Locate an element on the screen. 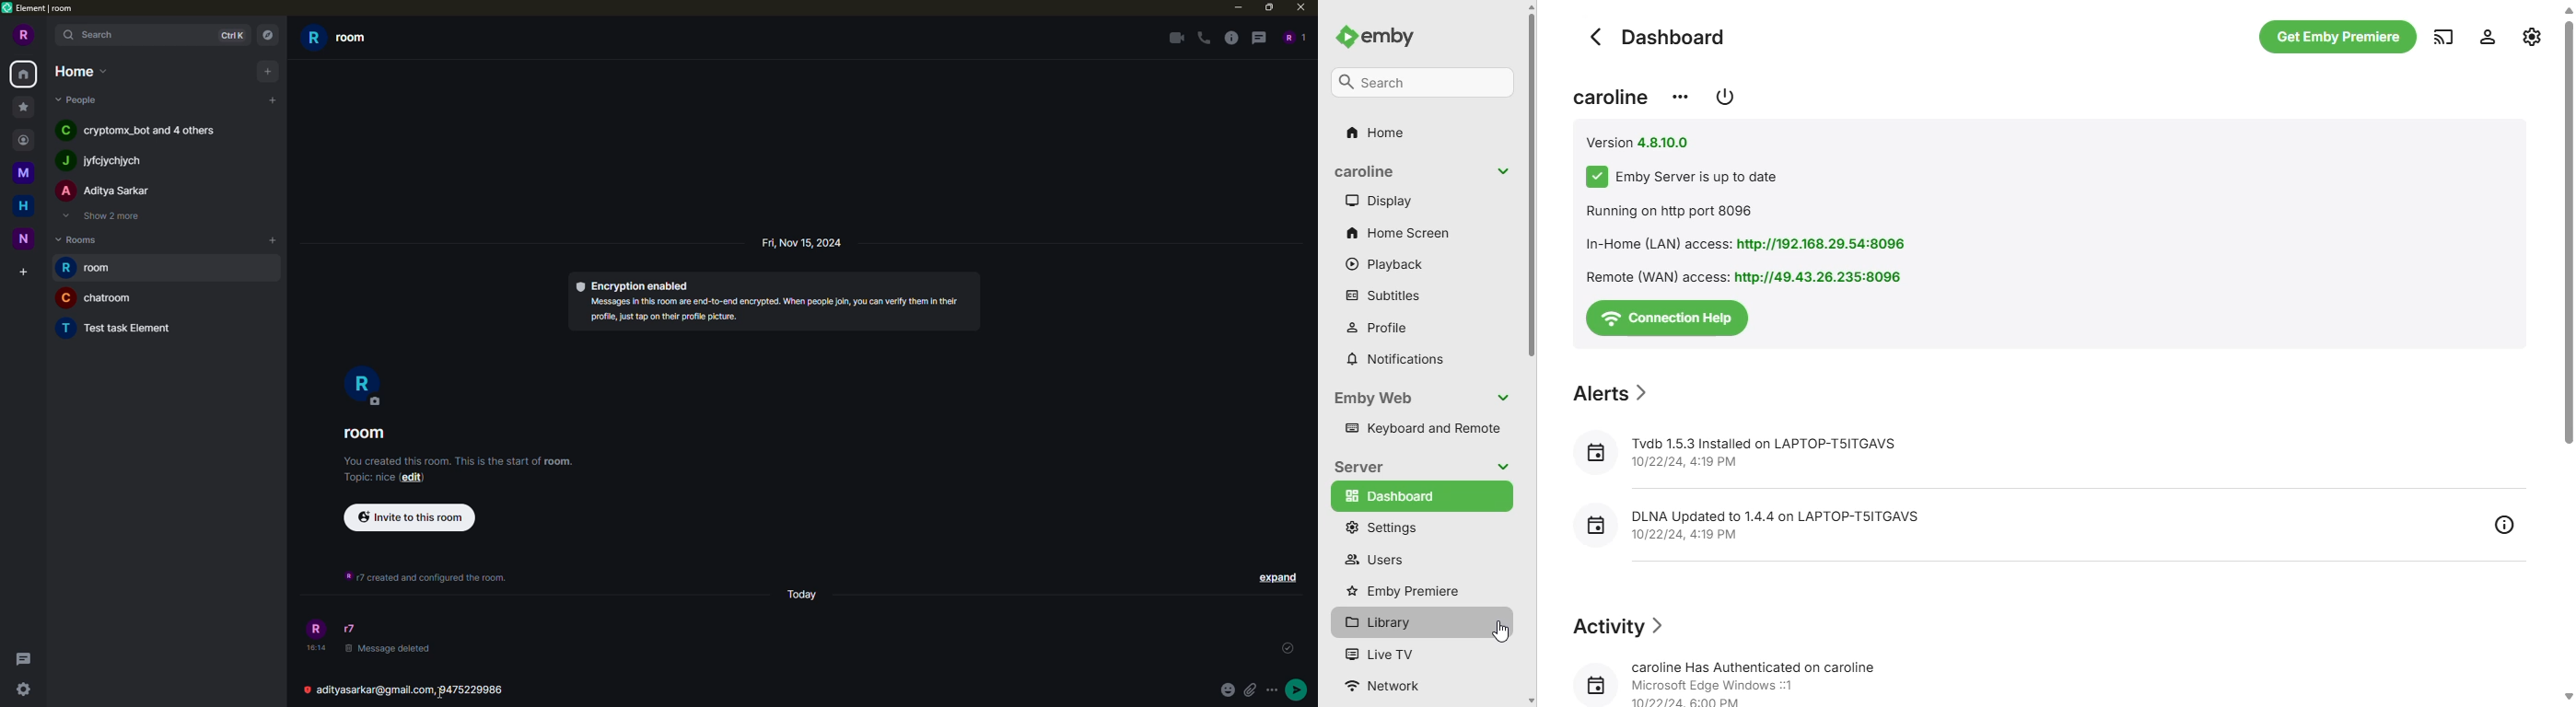 The width and height of the screenshot is (2576, 728). info is located at coordinates (1229, 37).